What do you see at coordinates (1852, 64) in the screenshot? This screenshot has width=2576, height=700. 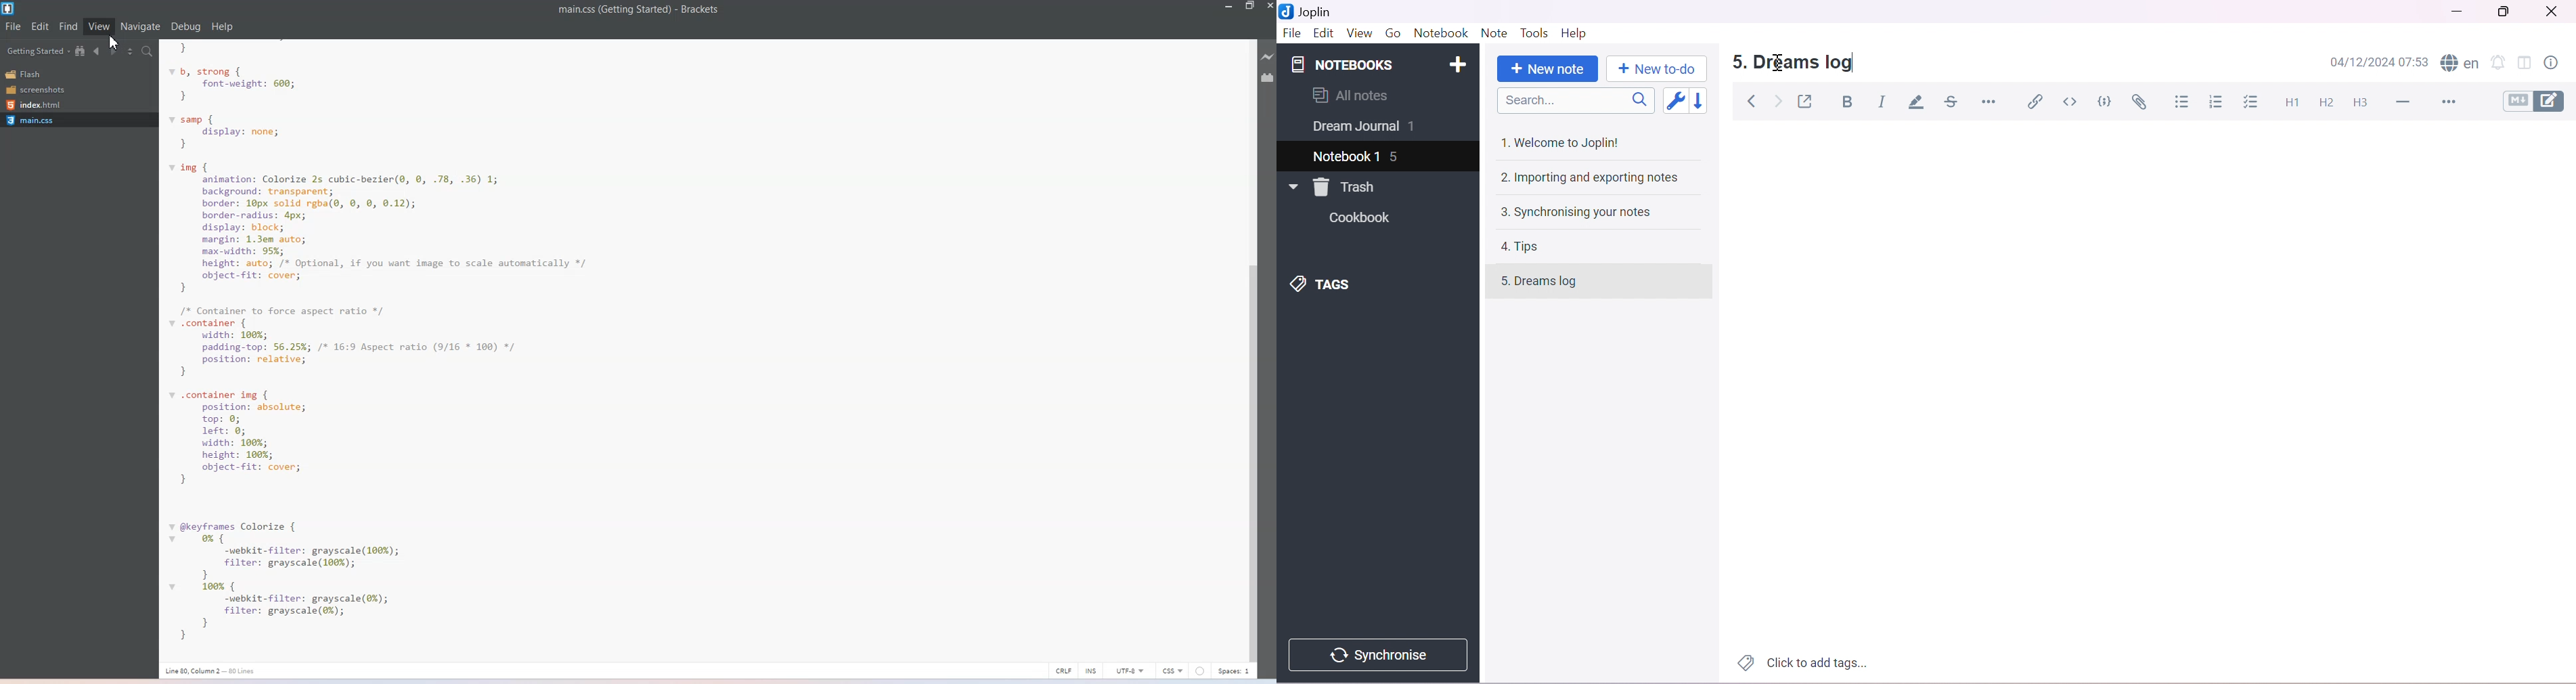 I see `typing cursor` at bounding box center [1852, 64].